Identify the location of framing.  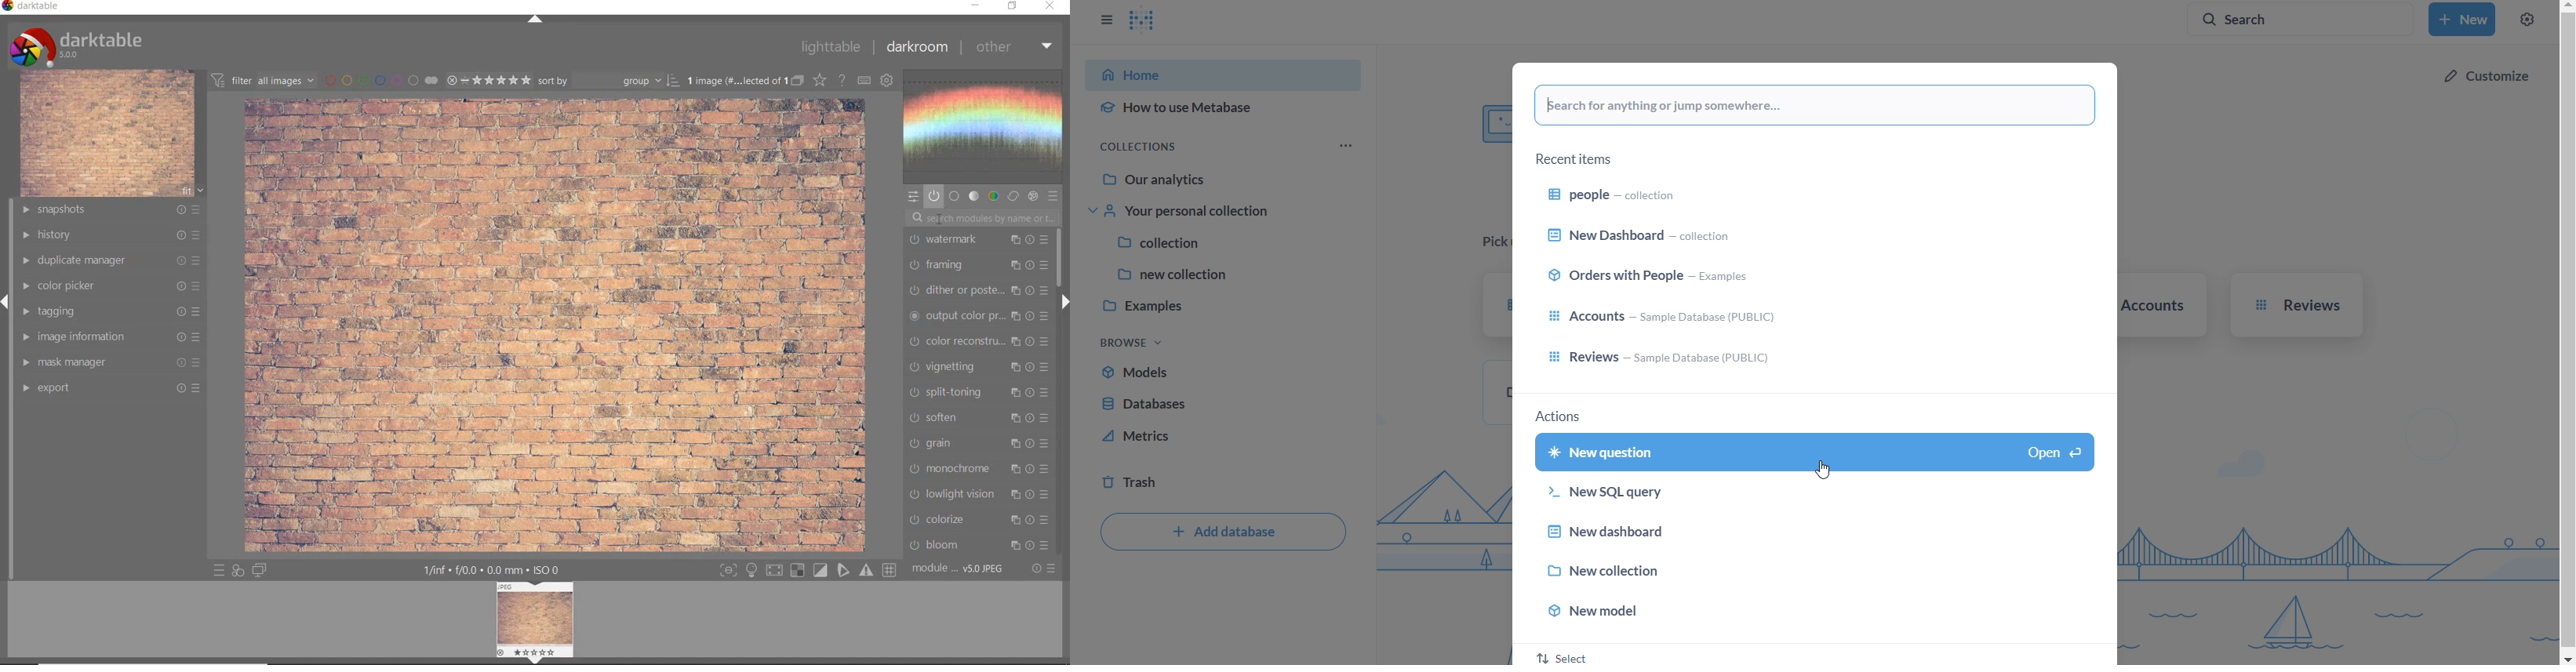
(980, 264).